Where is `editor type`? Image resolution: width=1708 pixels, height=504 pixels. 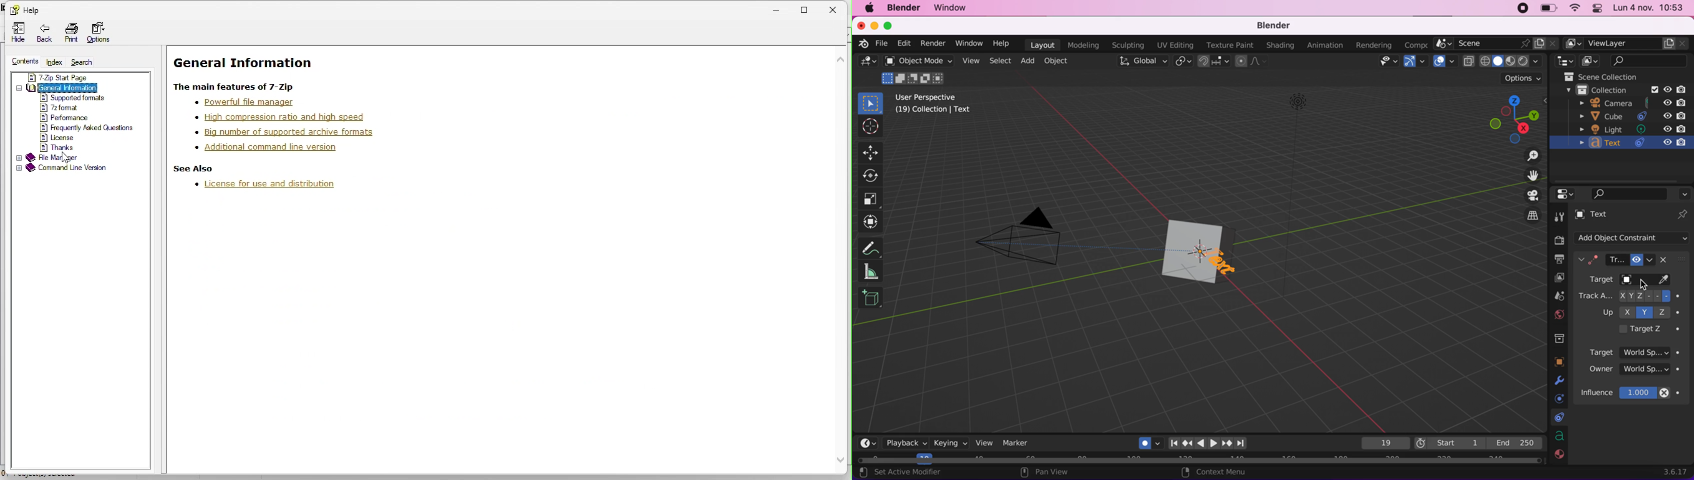 editor type is located at coordinates (1568, 194).